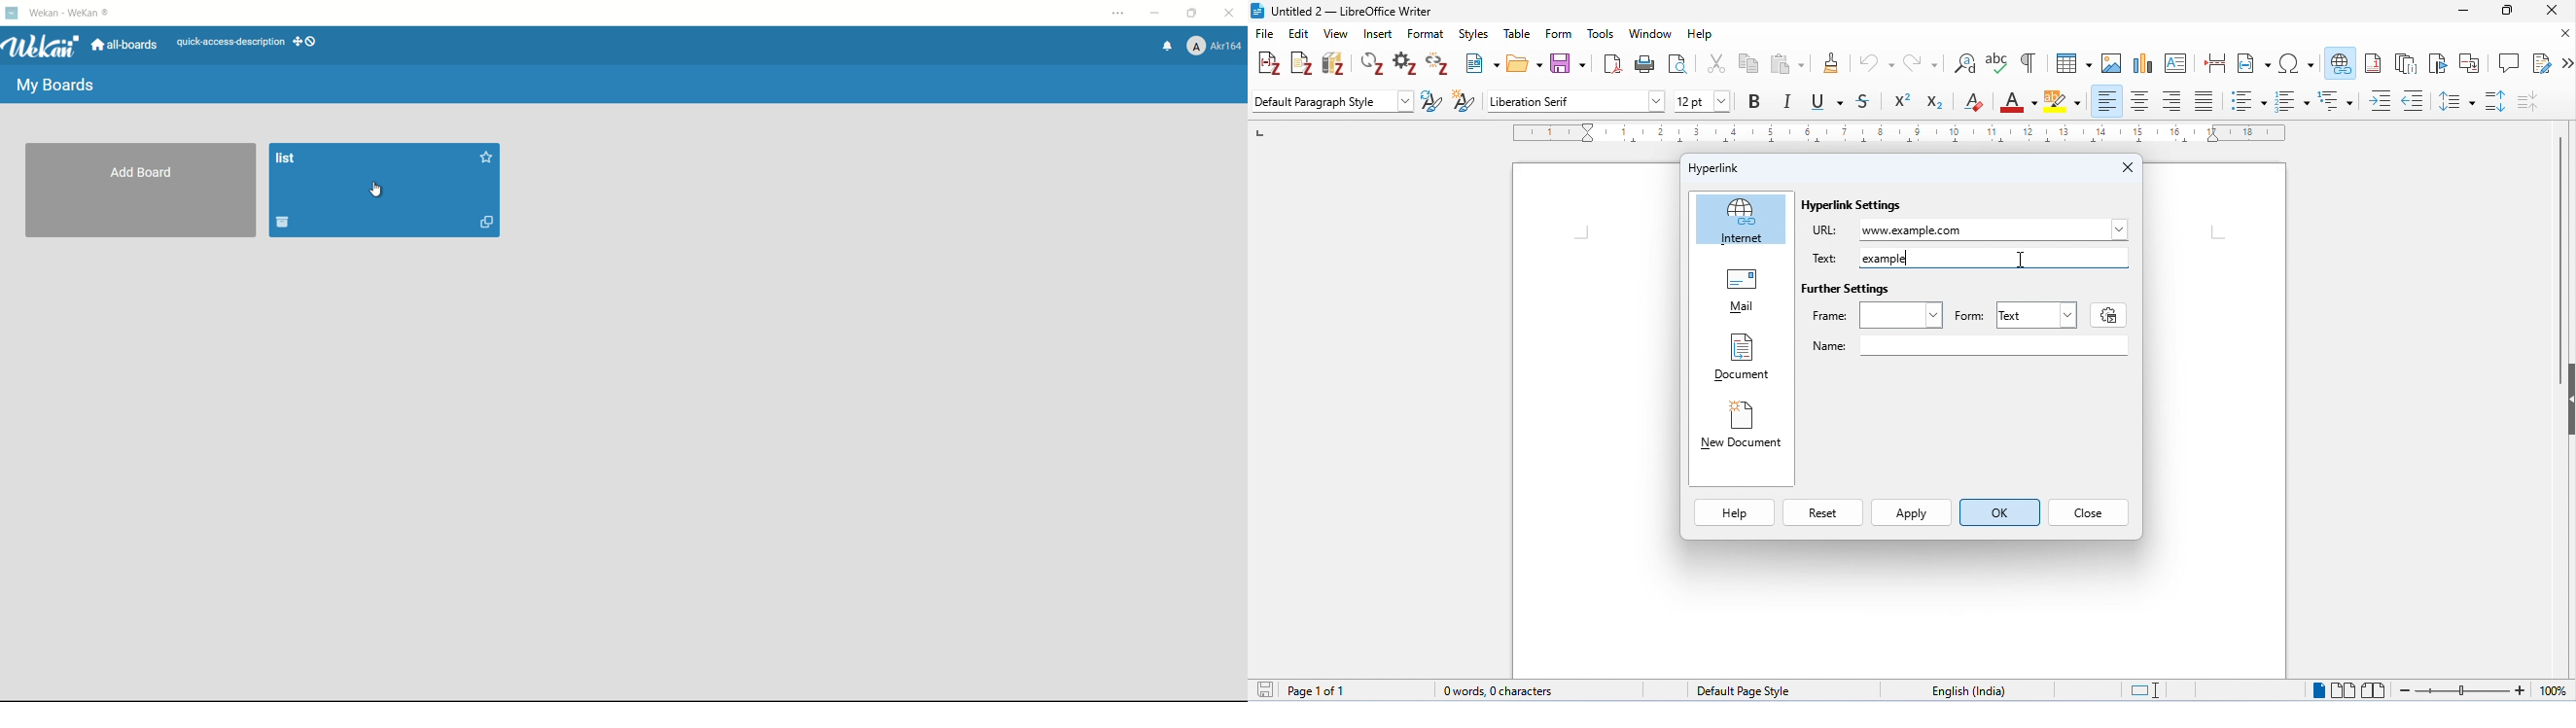 The height and width of the screenshot is (728, 2576). What do you see at coordinates (2142, 691) in the screenshot?
I see `standard selection` at bounding box center [2142, 691].